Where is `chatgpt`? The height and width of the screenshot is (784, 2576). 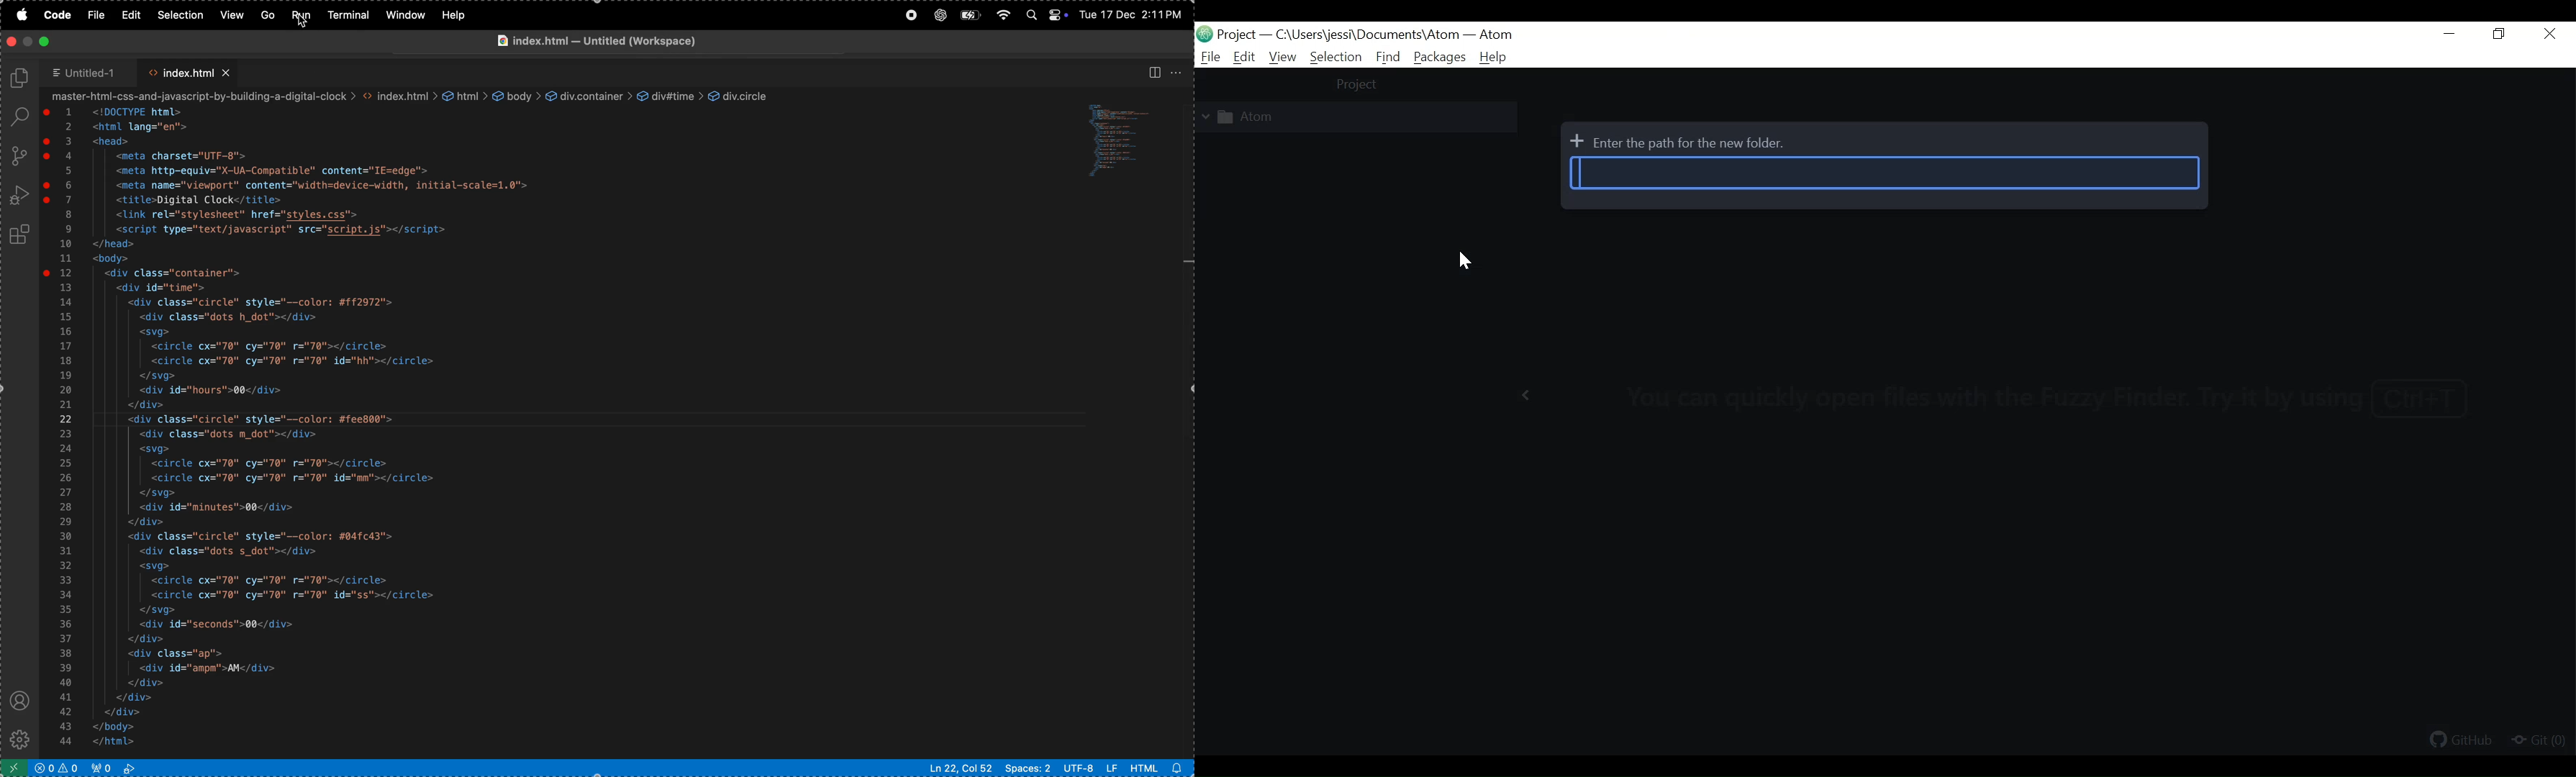 chatgpt is located at coordinates (938, 15).